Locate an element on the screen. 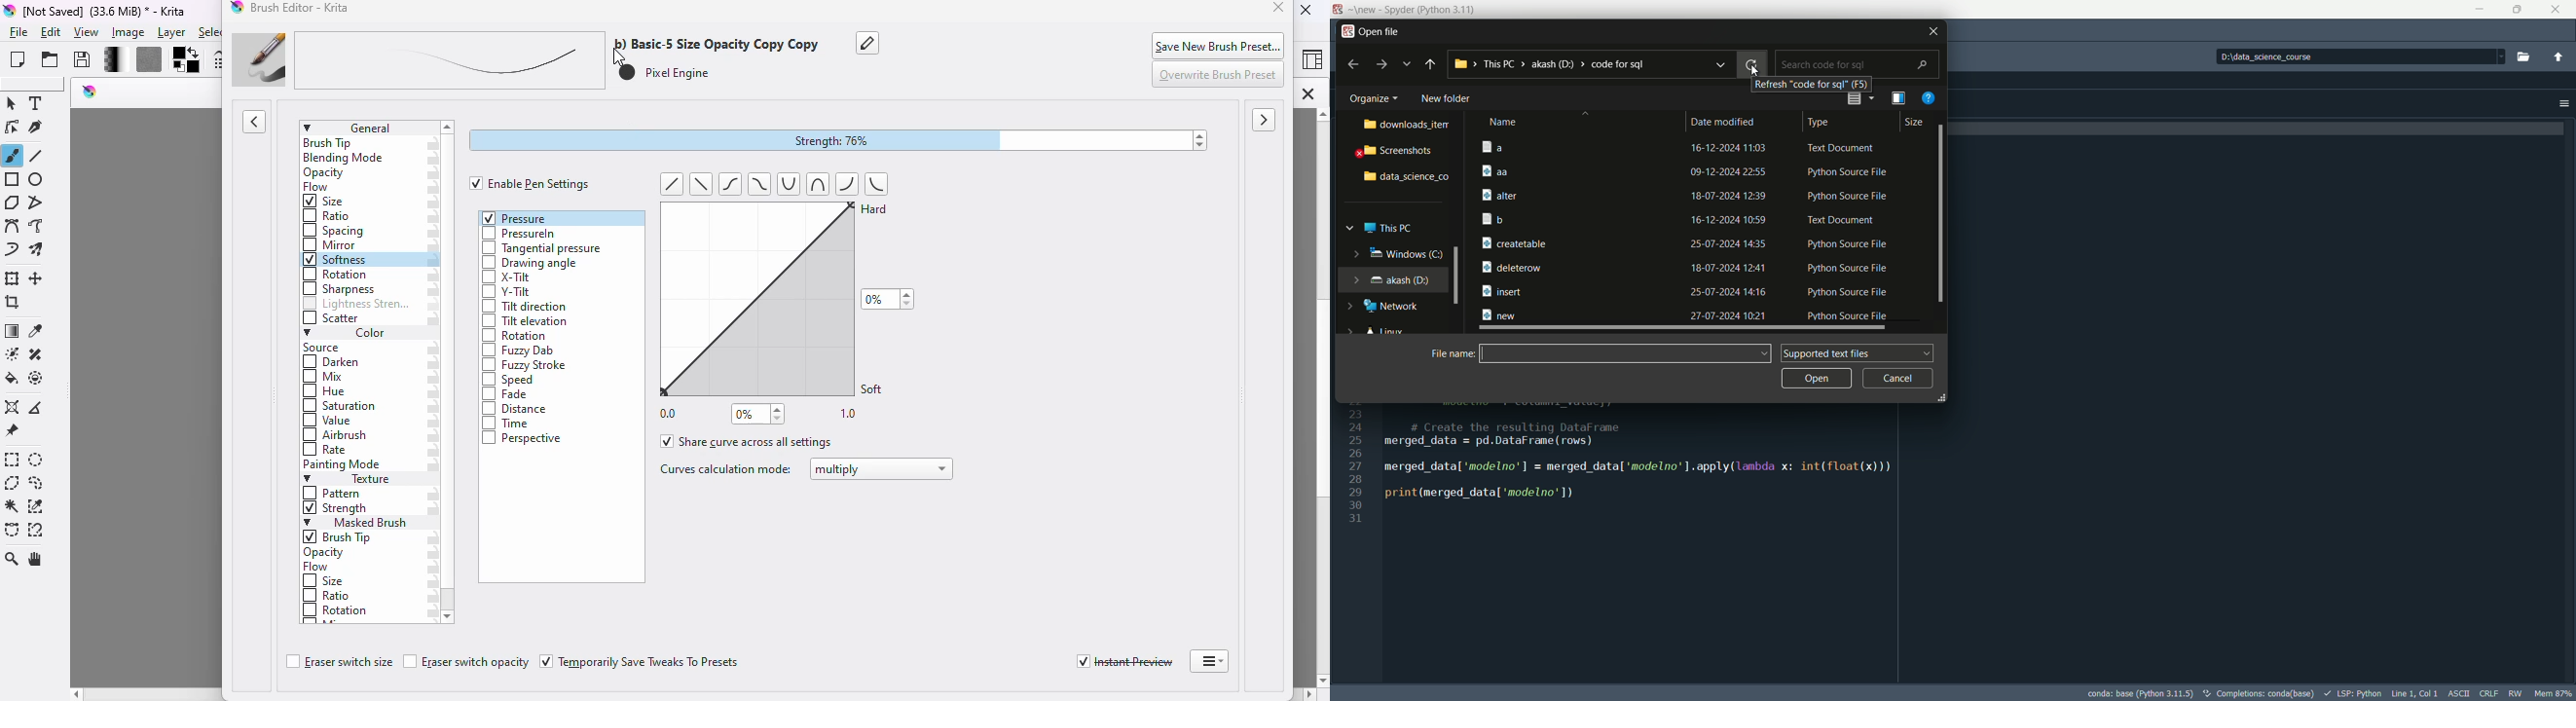  scatter is located at coordinates (332, 319).